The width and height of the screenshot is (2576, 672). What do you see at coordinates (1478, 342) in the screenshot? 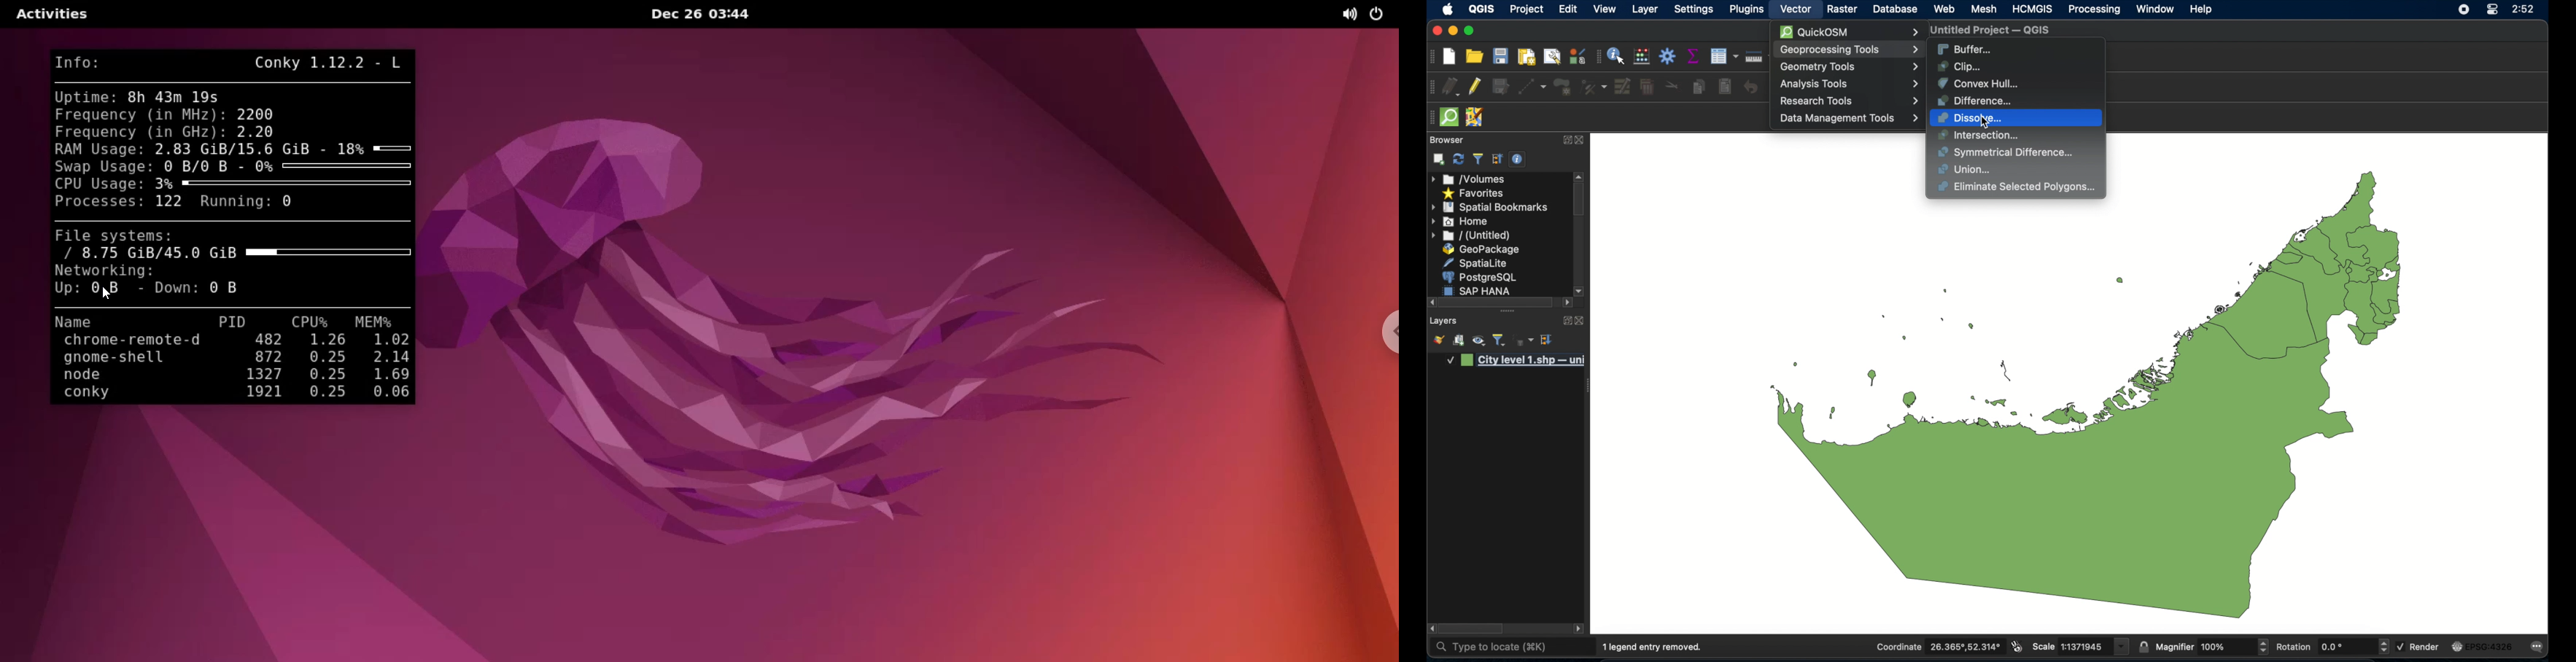
I see `manage map theme` at bounding box center [1478, 342].